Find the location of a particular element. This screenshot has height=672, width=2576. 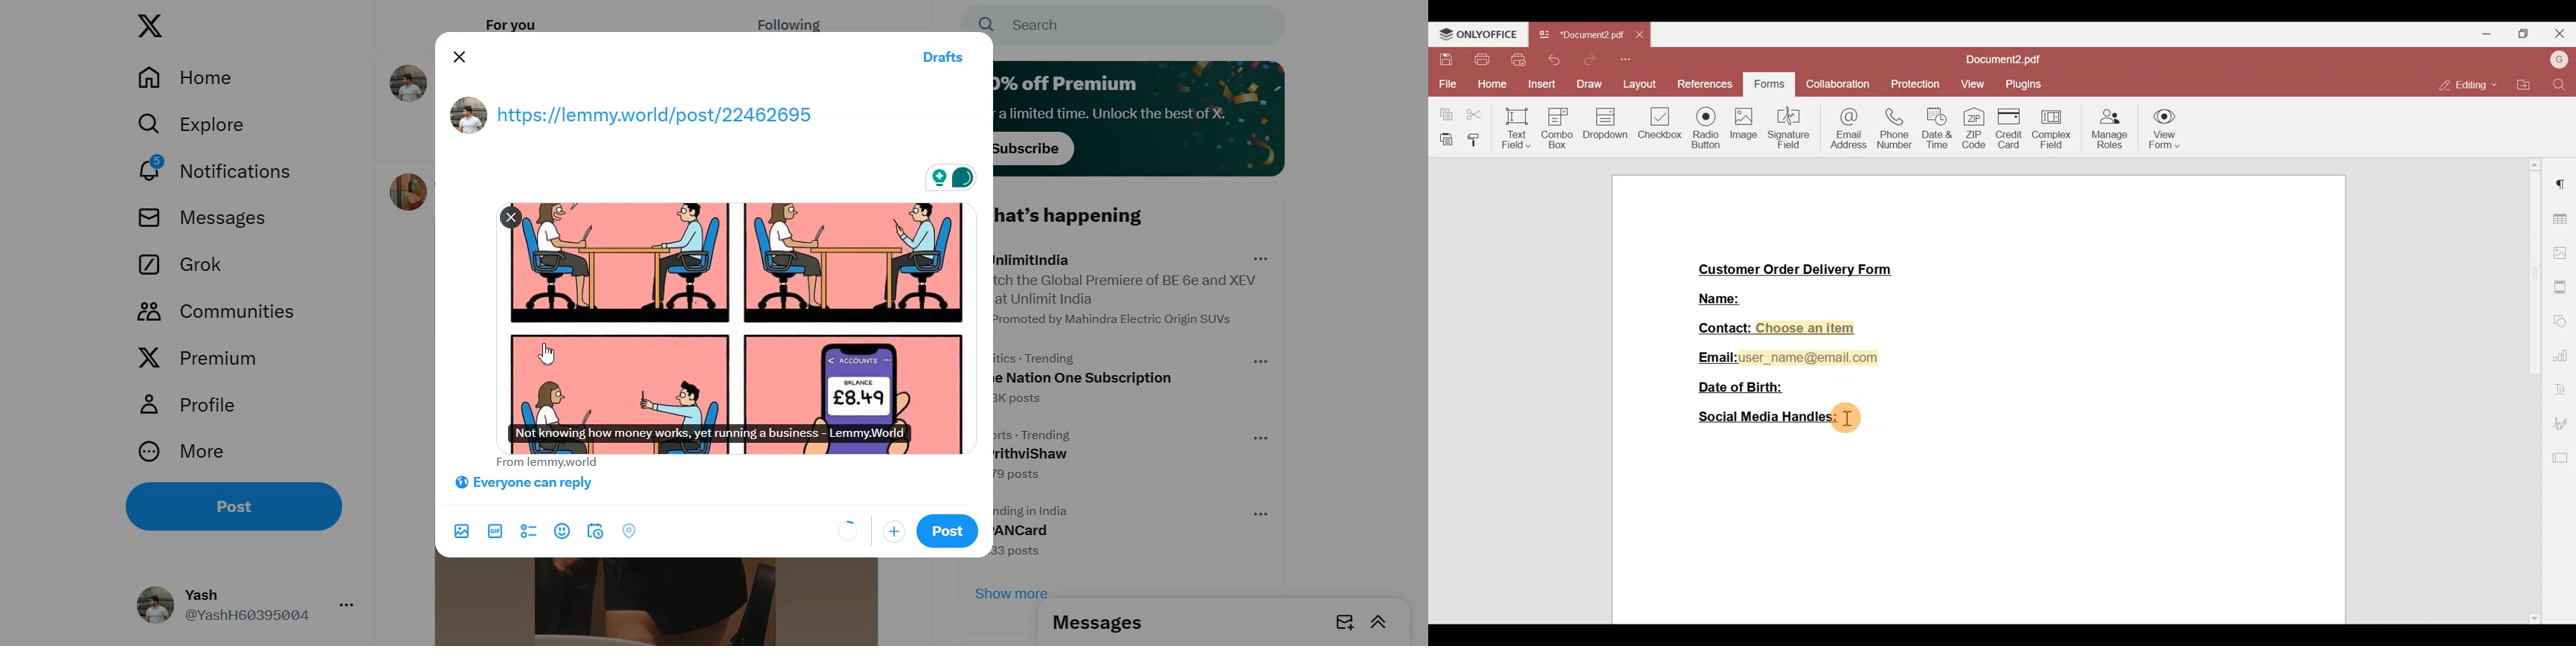

Close tab is located at coordinates (1642, 37).